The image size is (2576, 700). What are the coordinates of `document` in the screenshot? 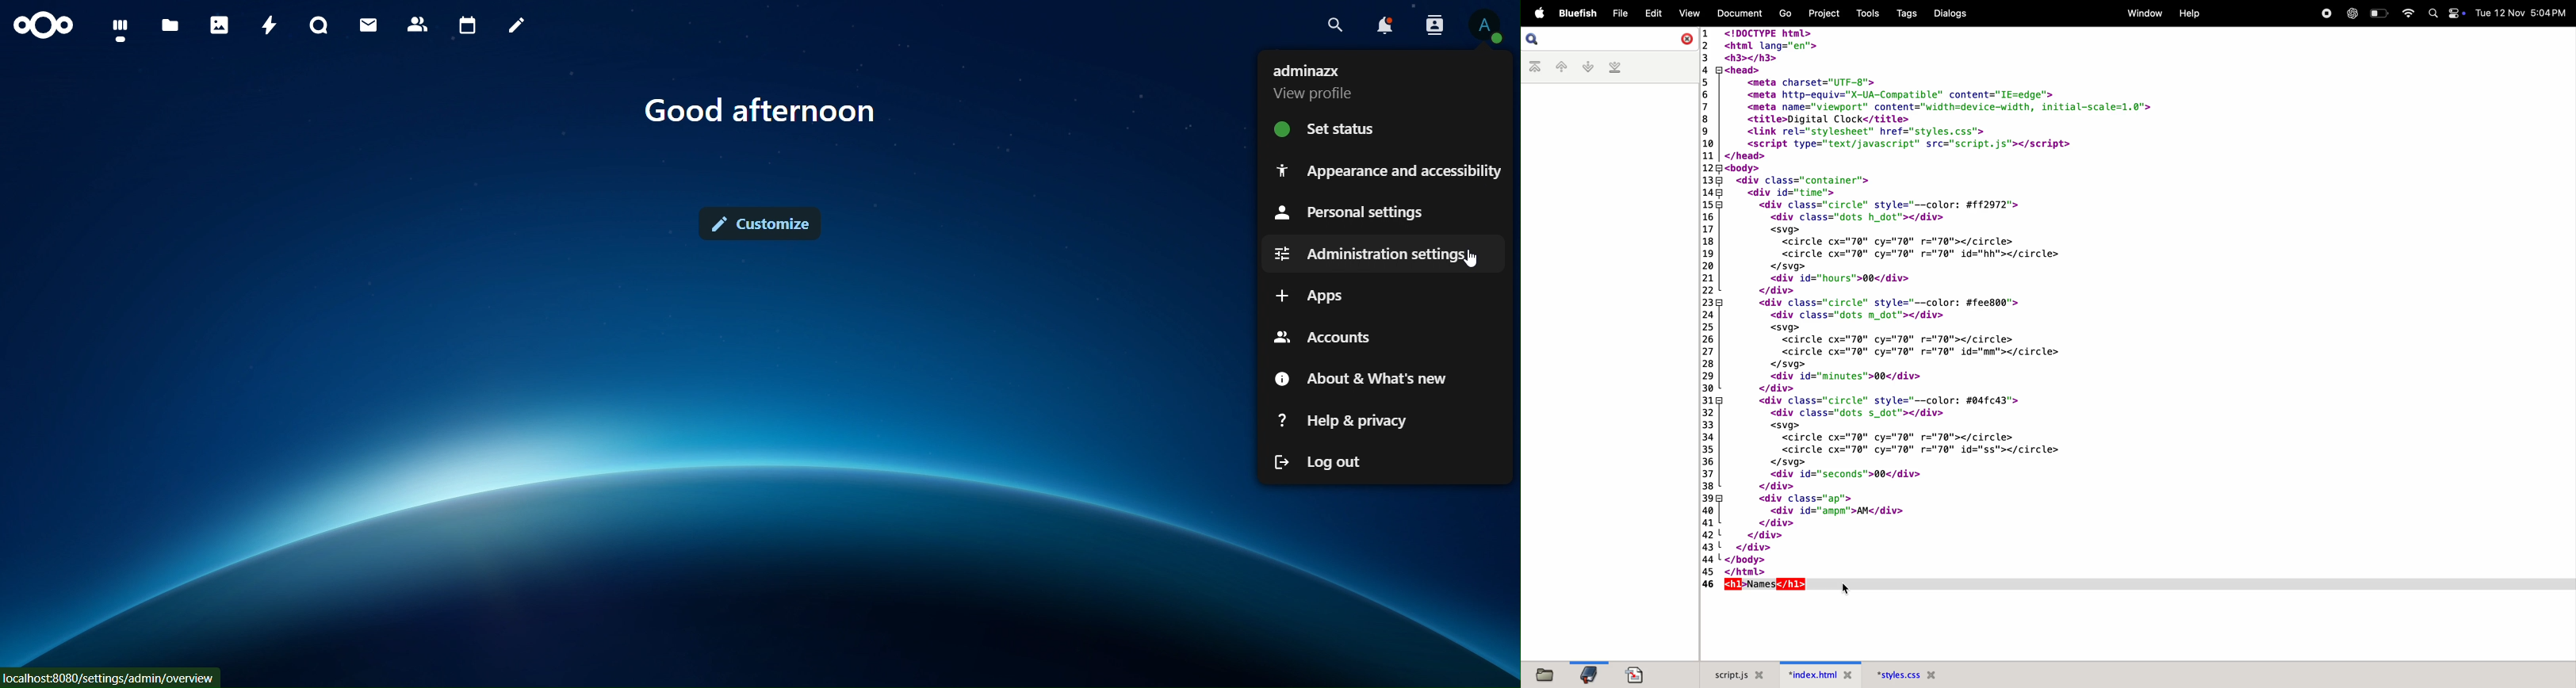 It's located at (1737, 13).